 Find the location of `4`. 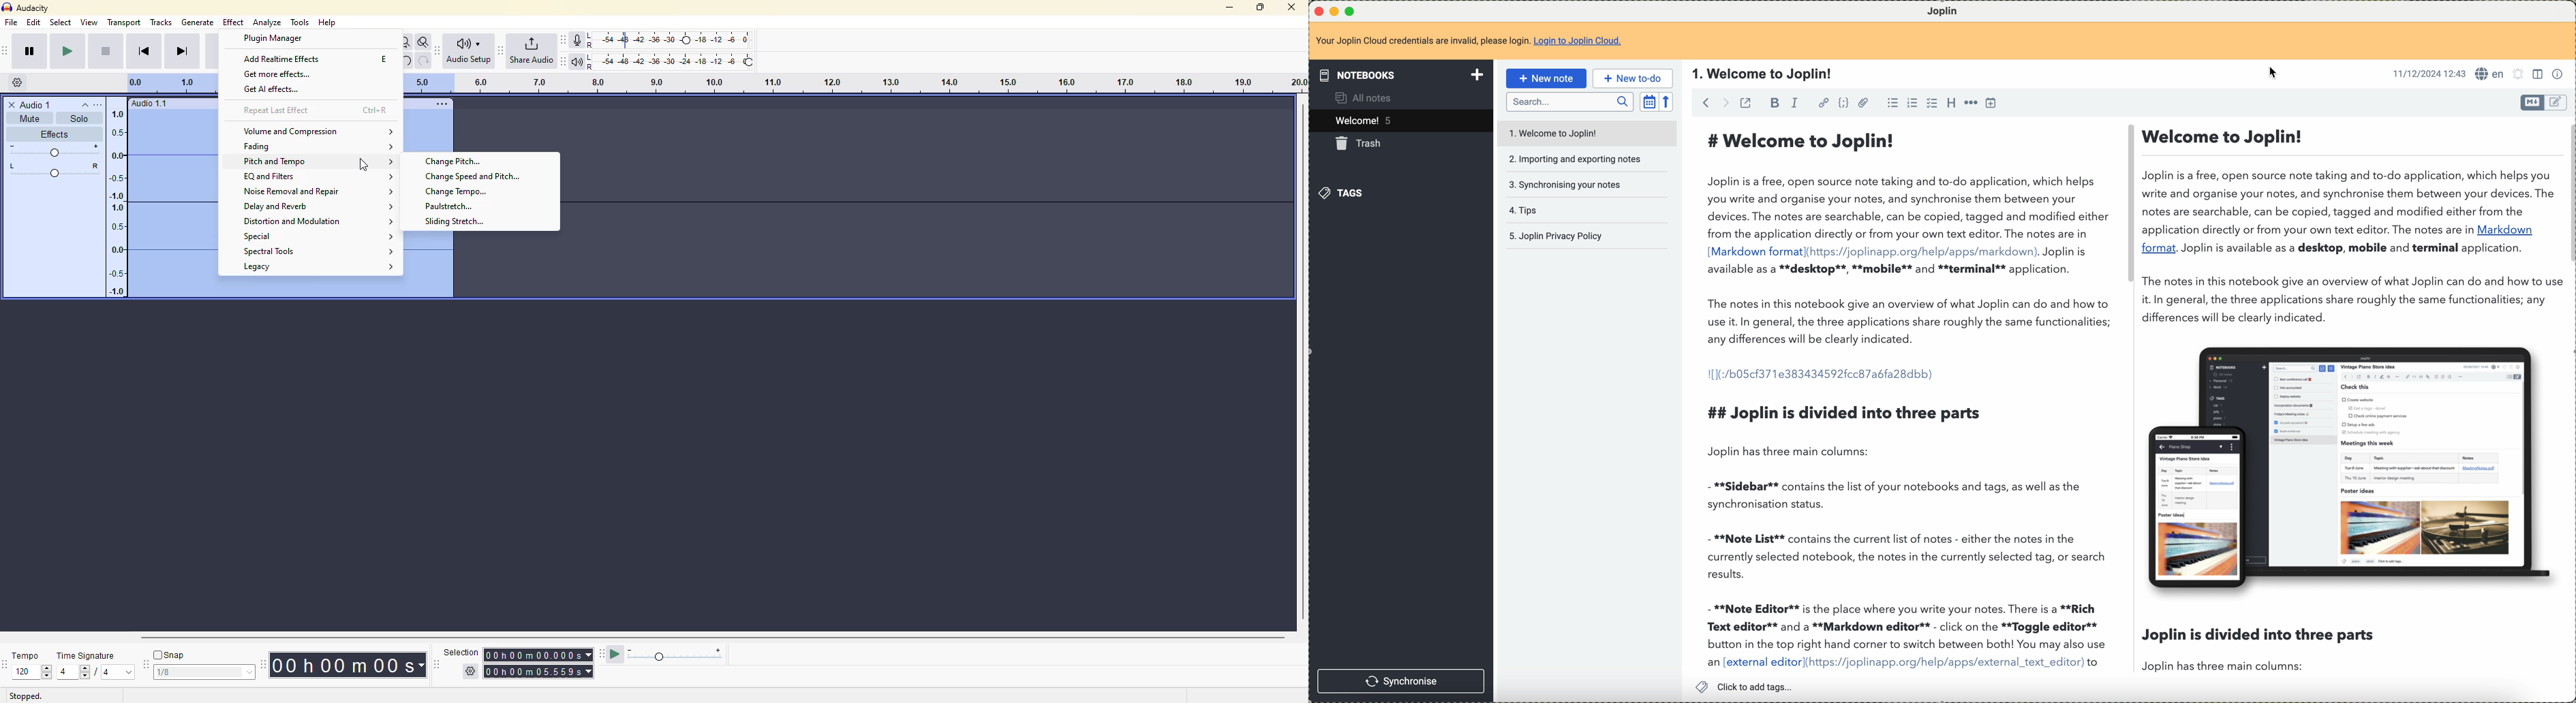

4 is located at coordinates (64, 672).